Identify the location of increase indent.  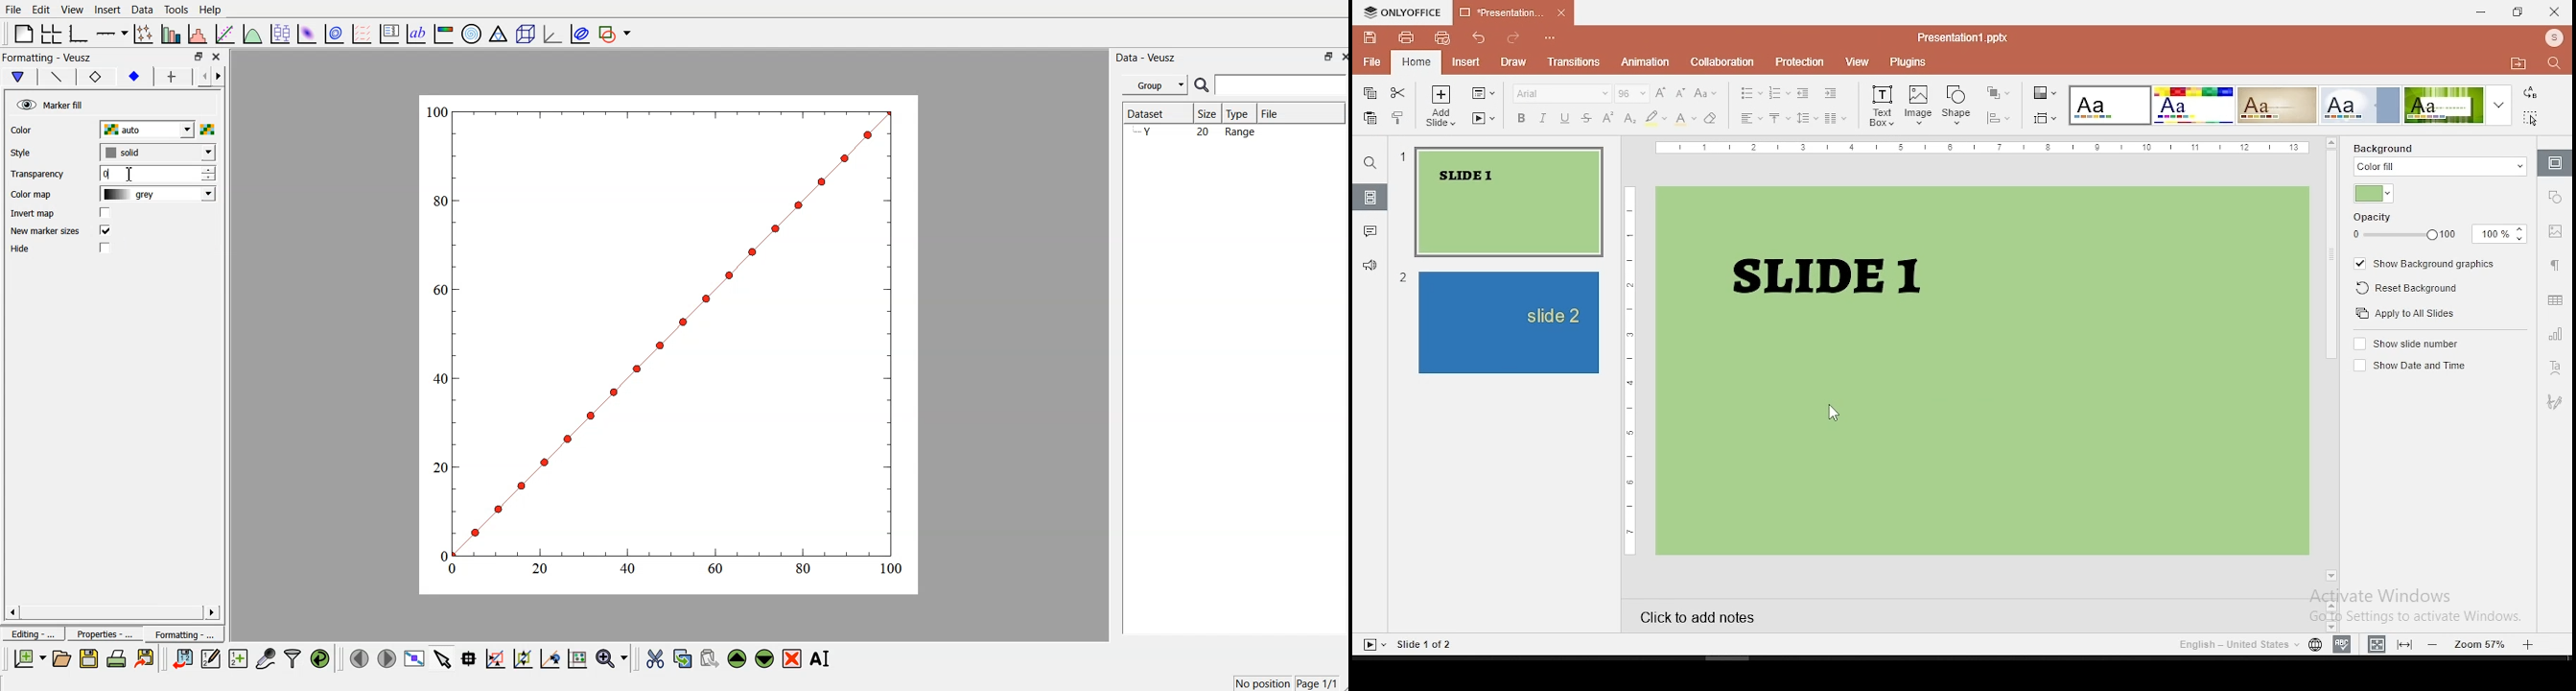
(1830, 93).